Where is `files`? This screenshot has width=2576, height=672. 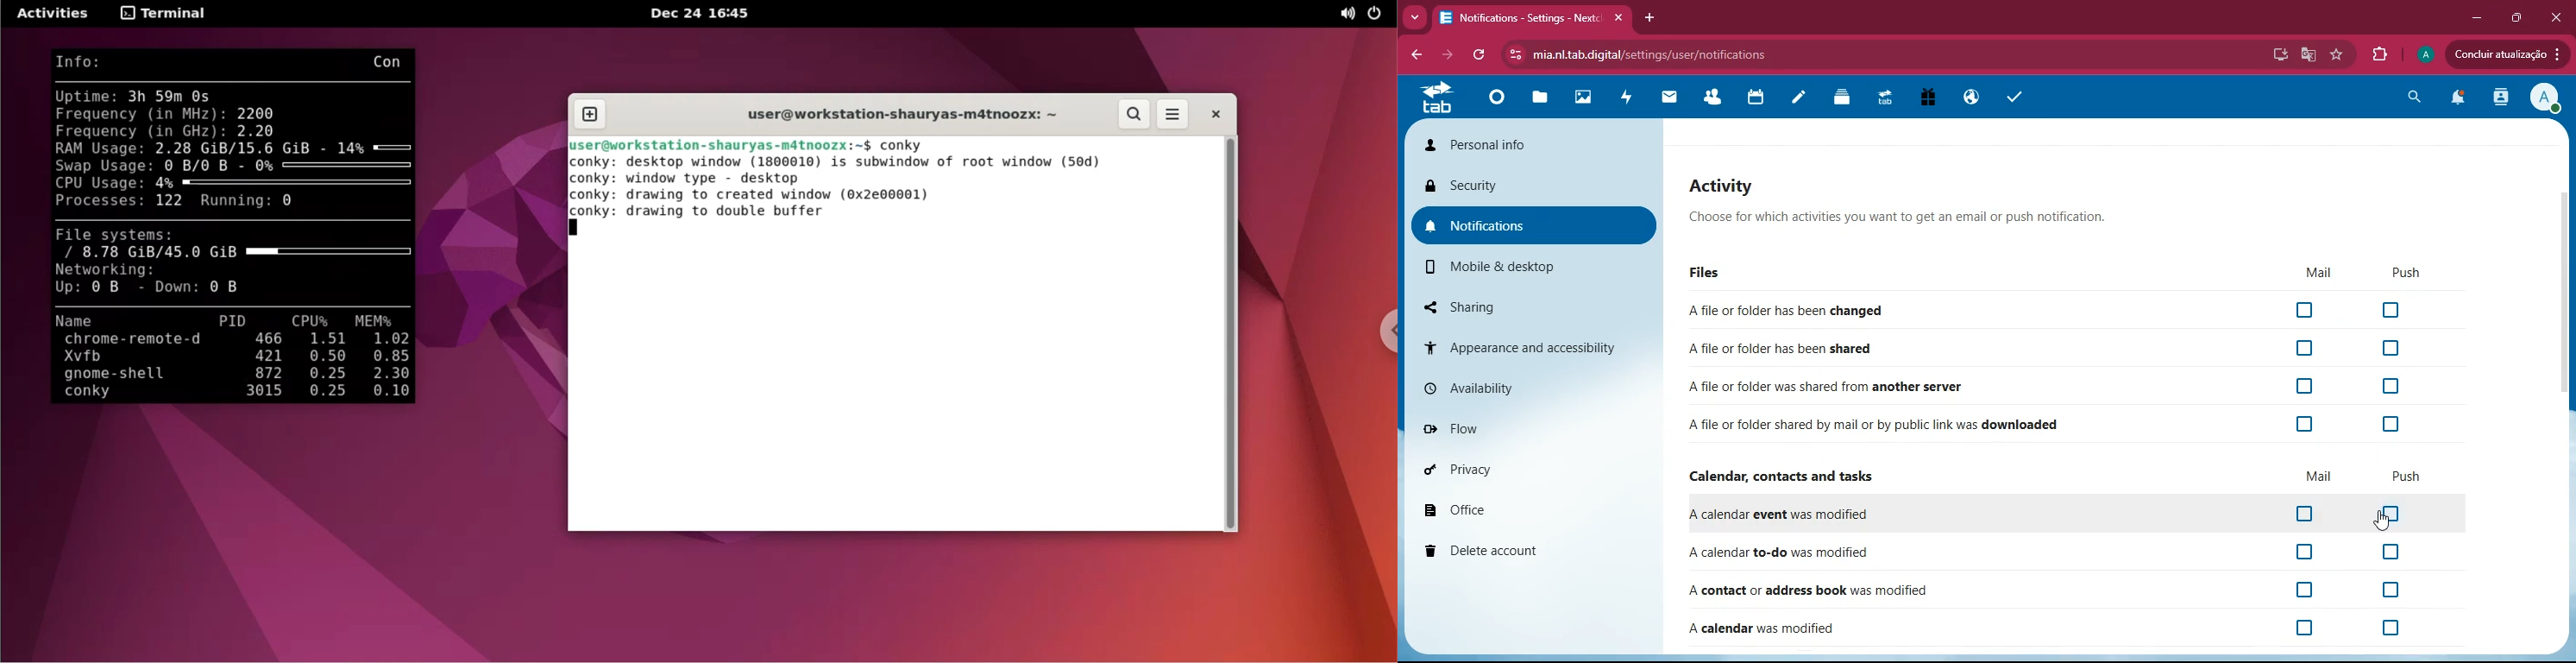
files is located at coordinates (1542, 100).